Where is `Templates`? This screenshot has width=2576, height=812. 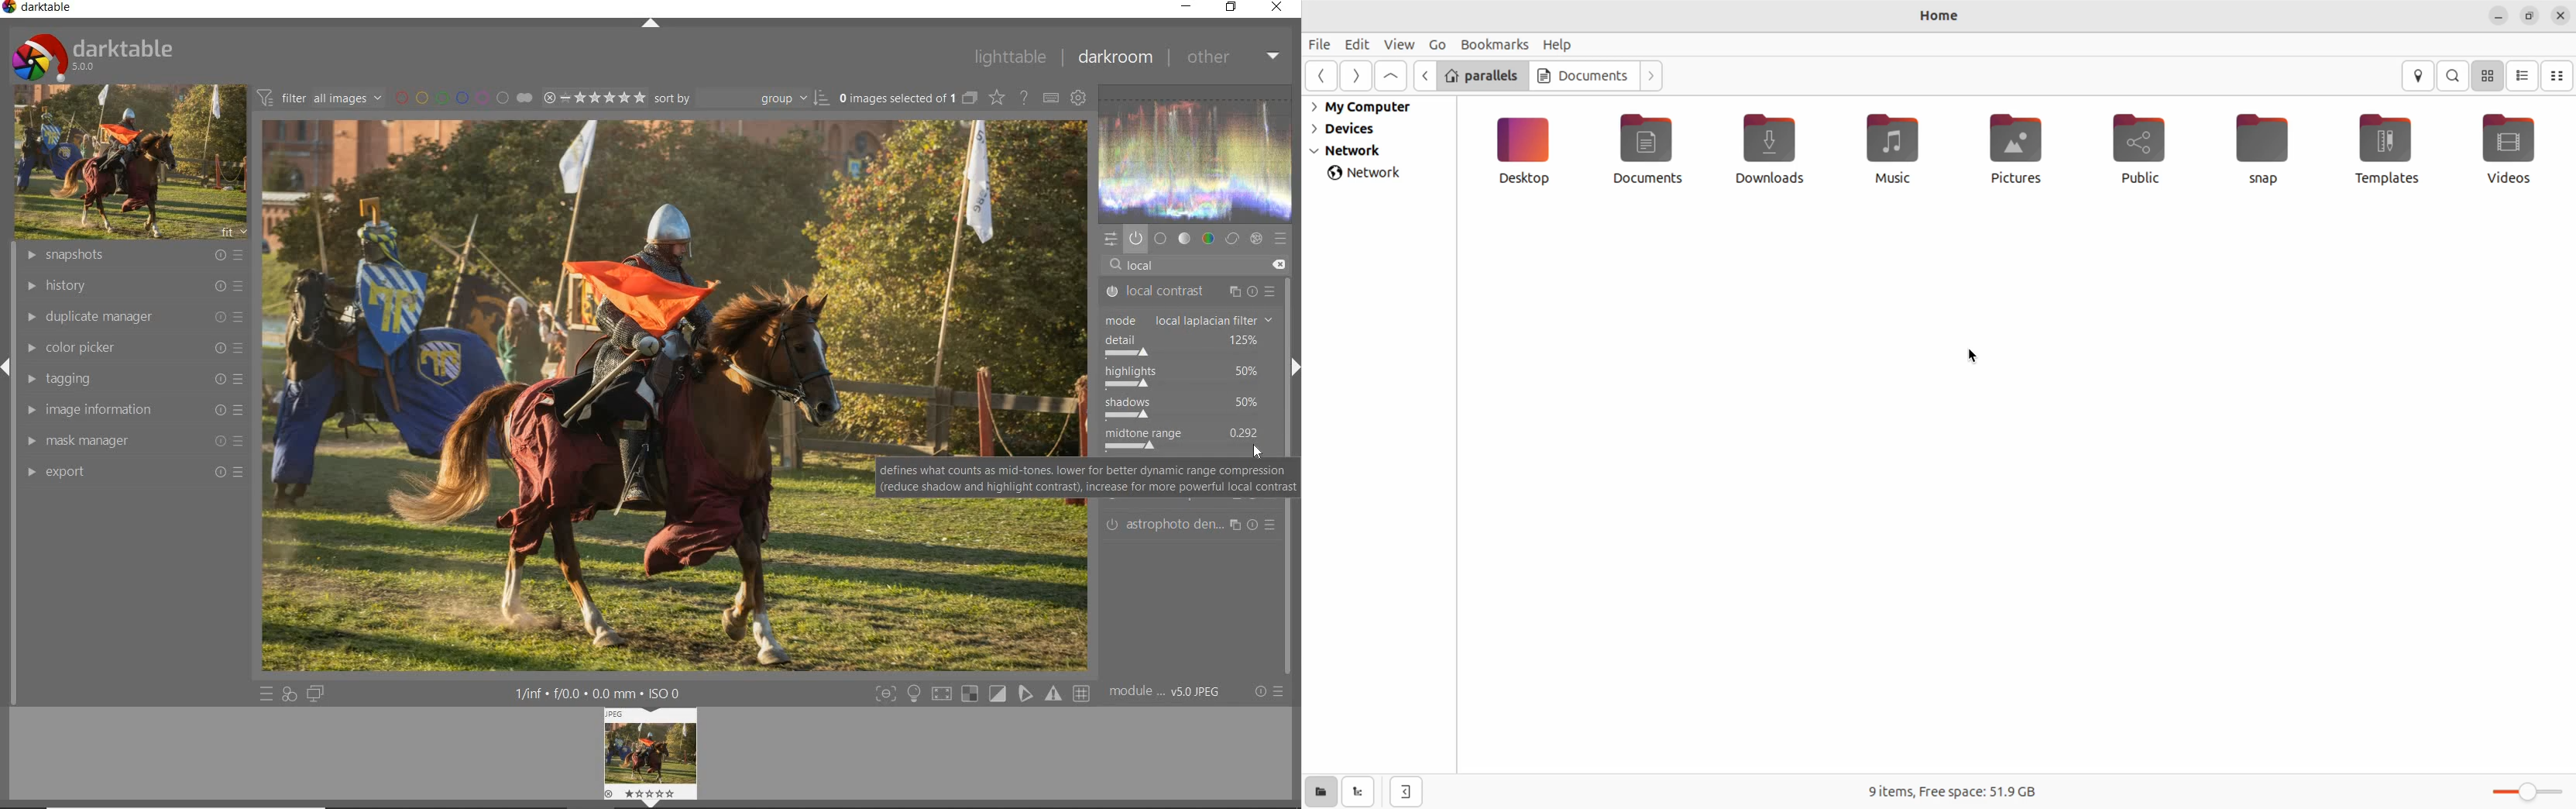 Templates is located at coordinates (2388, 150).